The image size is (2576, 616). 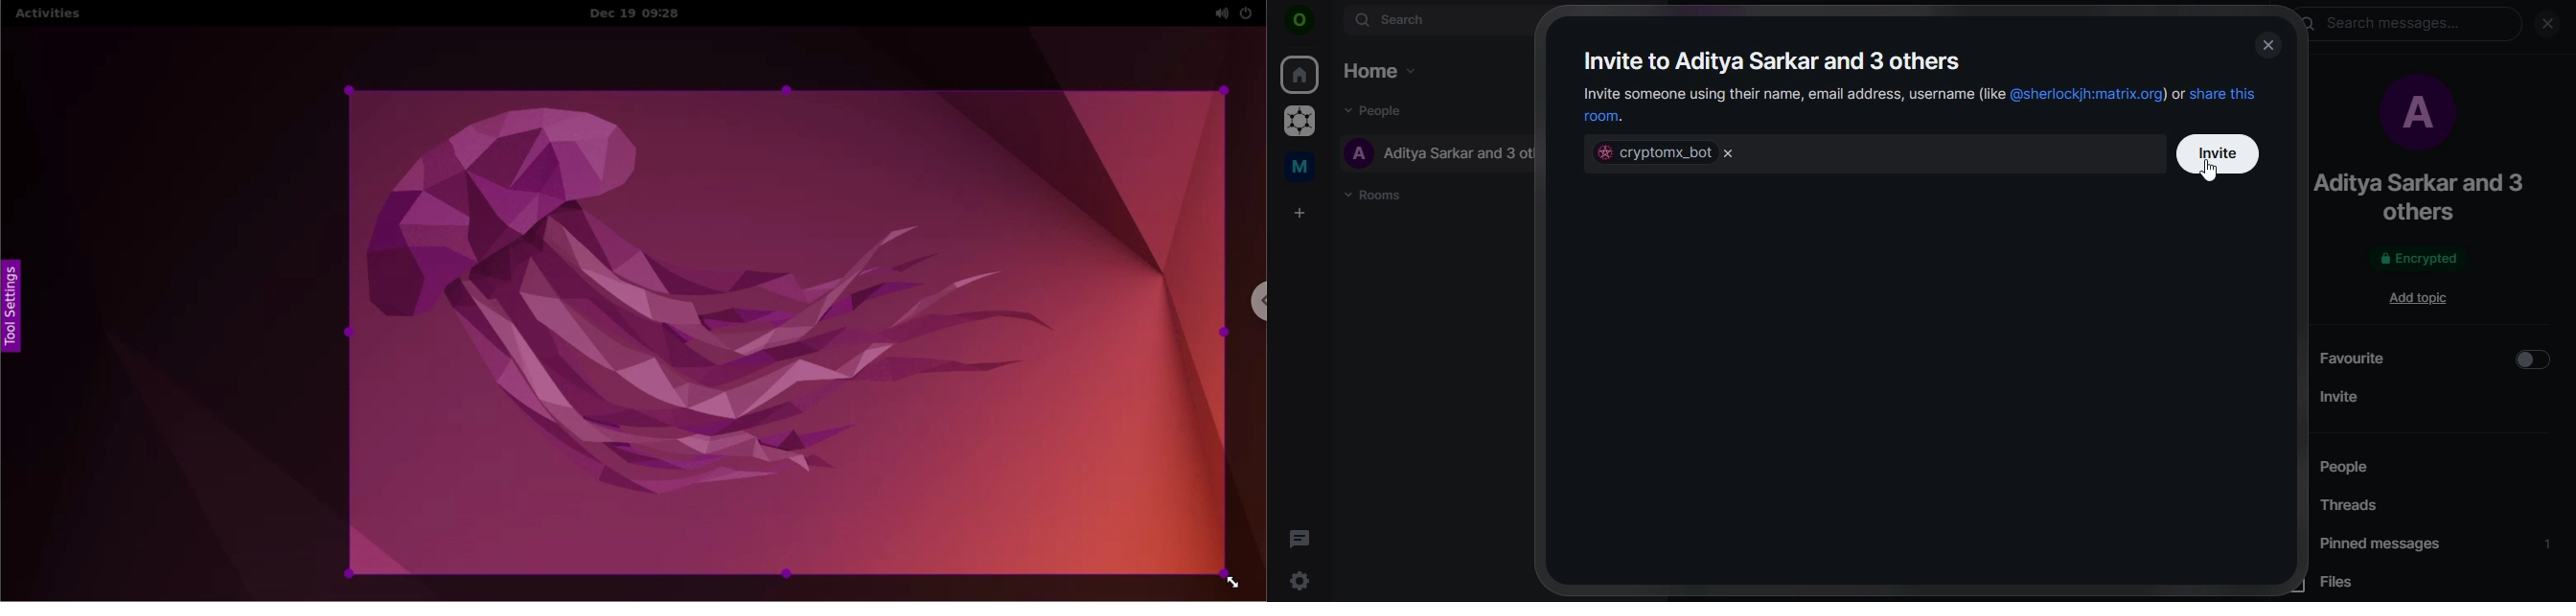 What do you see at coordinates (2567, 215) in the screenshot?
I see `scrollbar` at bounding box center [2567, 215].